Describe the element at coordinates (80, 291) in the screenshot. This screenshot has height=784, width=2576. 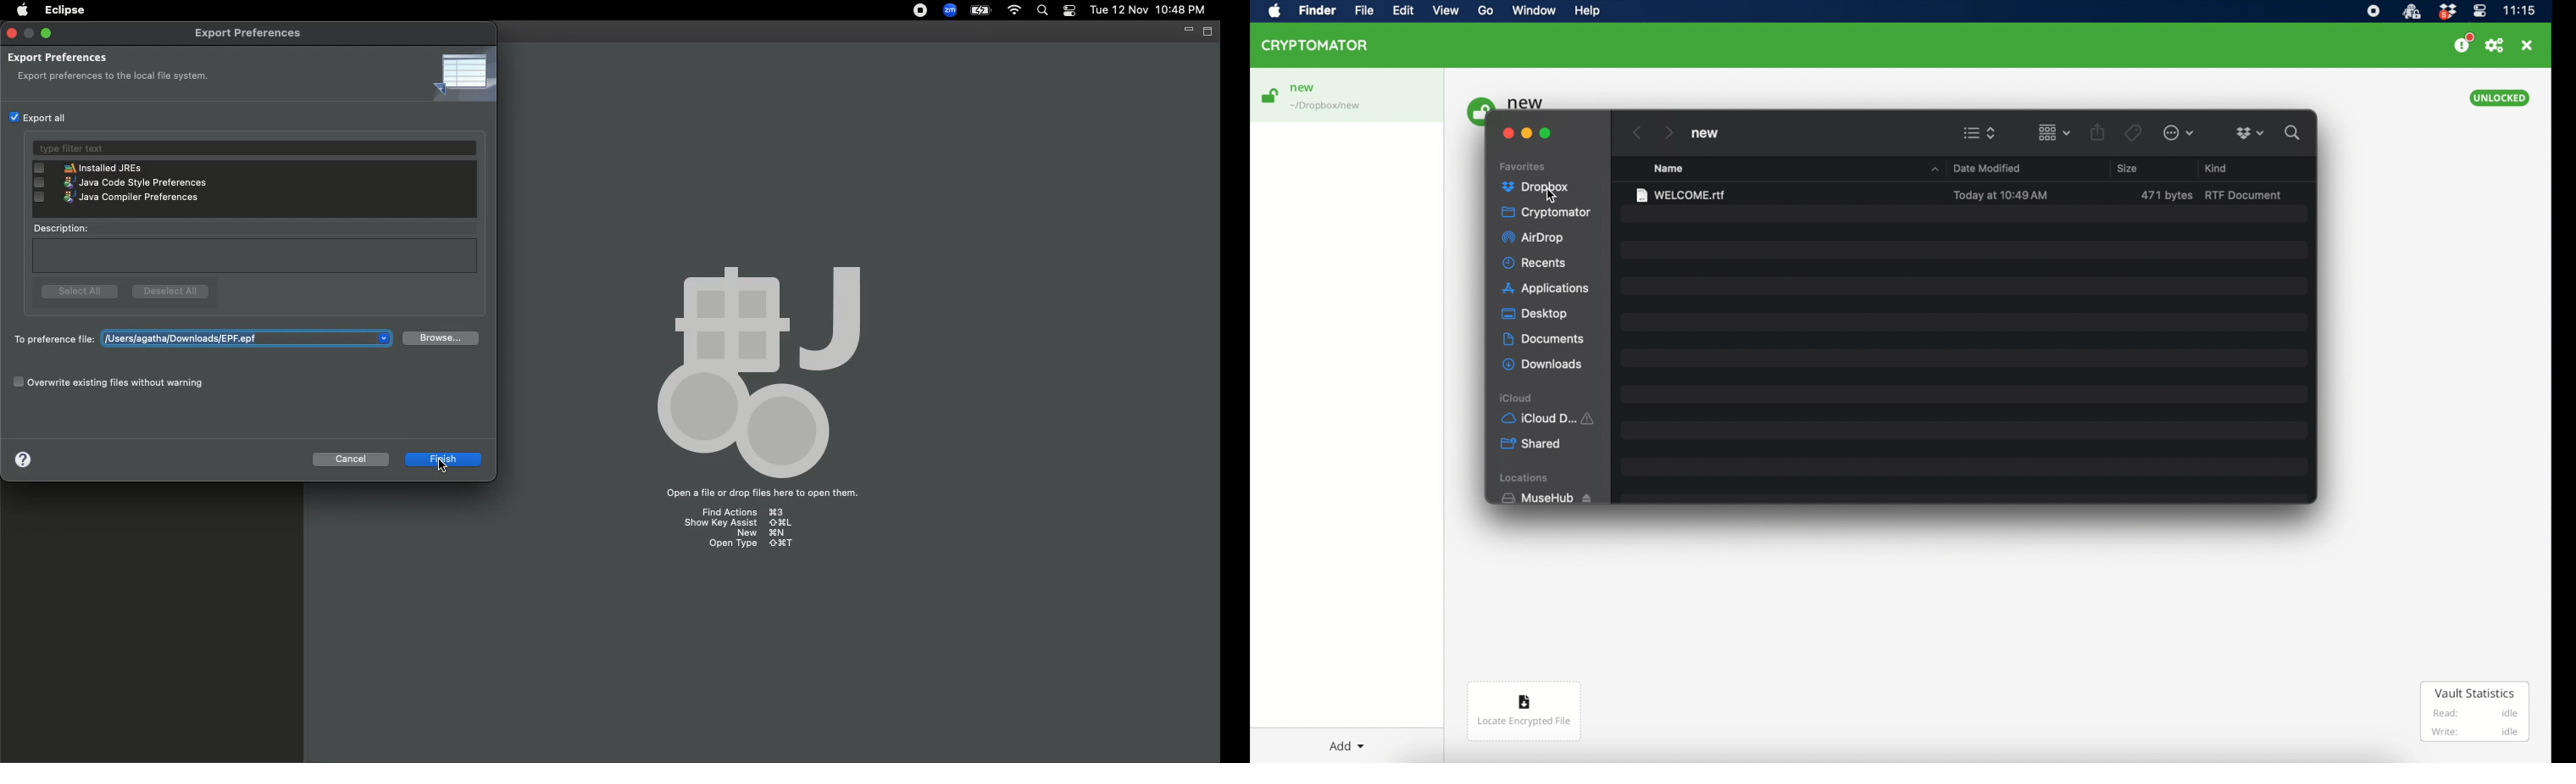
I see `Select all` at that location.